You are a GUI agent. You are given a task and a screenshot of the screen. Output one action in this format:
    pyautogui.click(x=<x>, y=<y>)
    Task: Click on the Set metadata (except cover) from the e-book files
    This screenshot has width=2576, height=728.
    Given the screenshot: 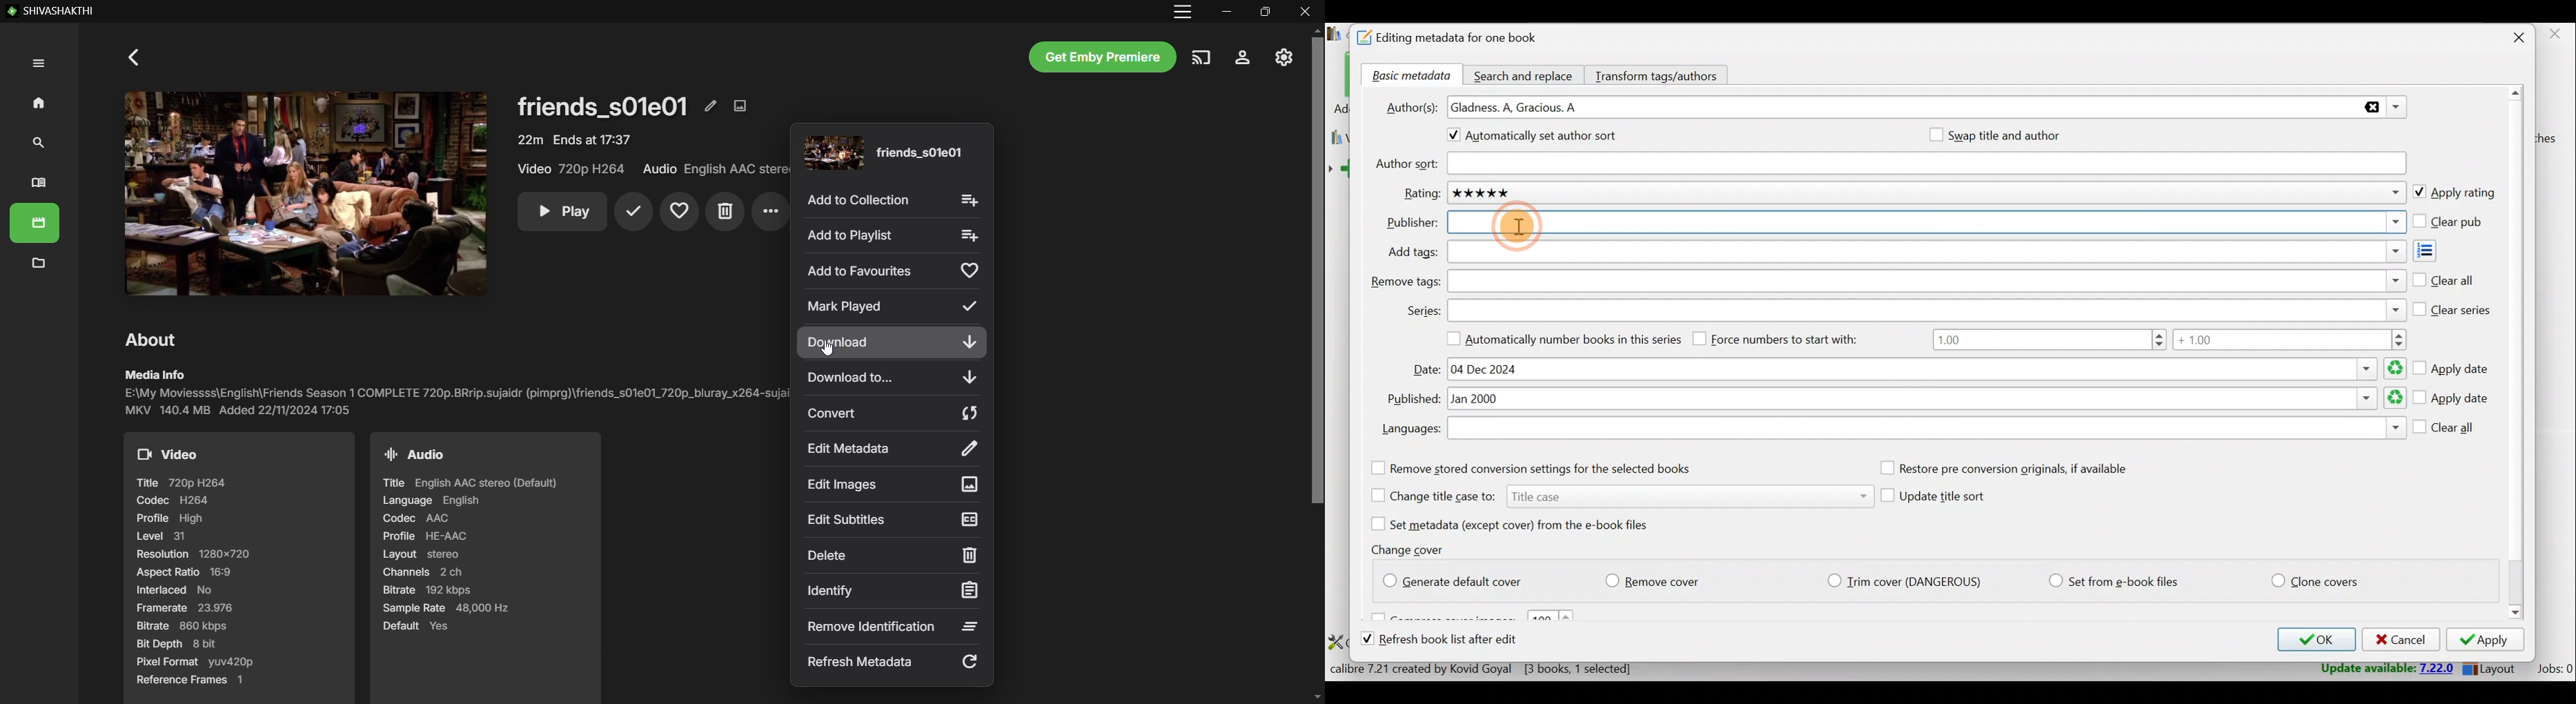 What is the action you would take?
    pyautogui.click(x=1526, y=523)
    